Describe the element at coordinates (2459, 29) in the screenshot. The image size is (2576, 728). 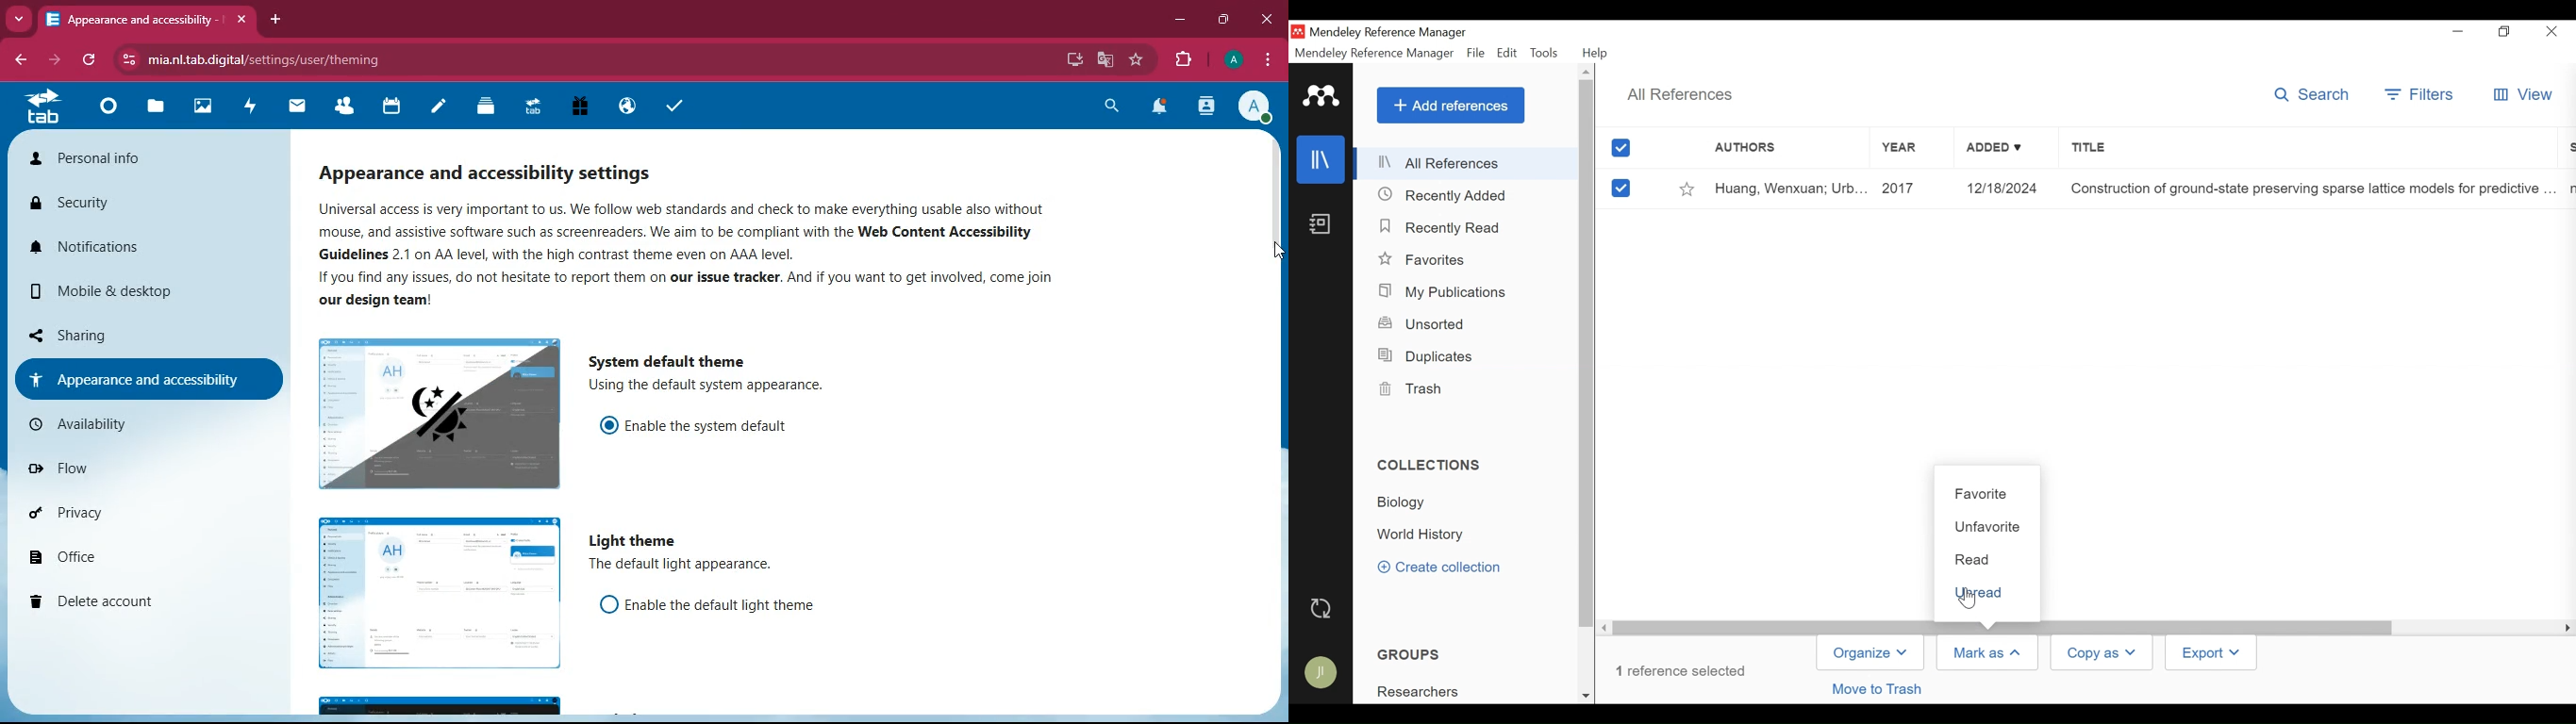
I see `minimize` at that location.